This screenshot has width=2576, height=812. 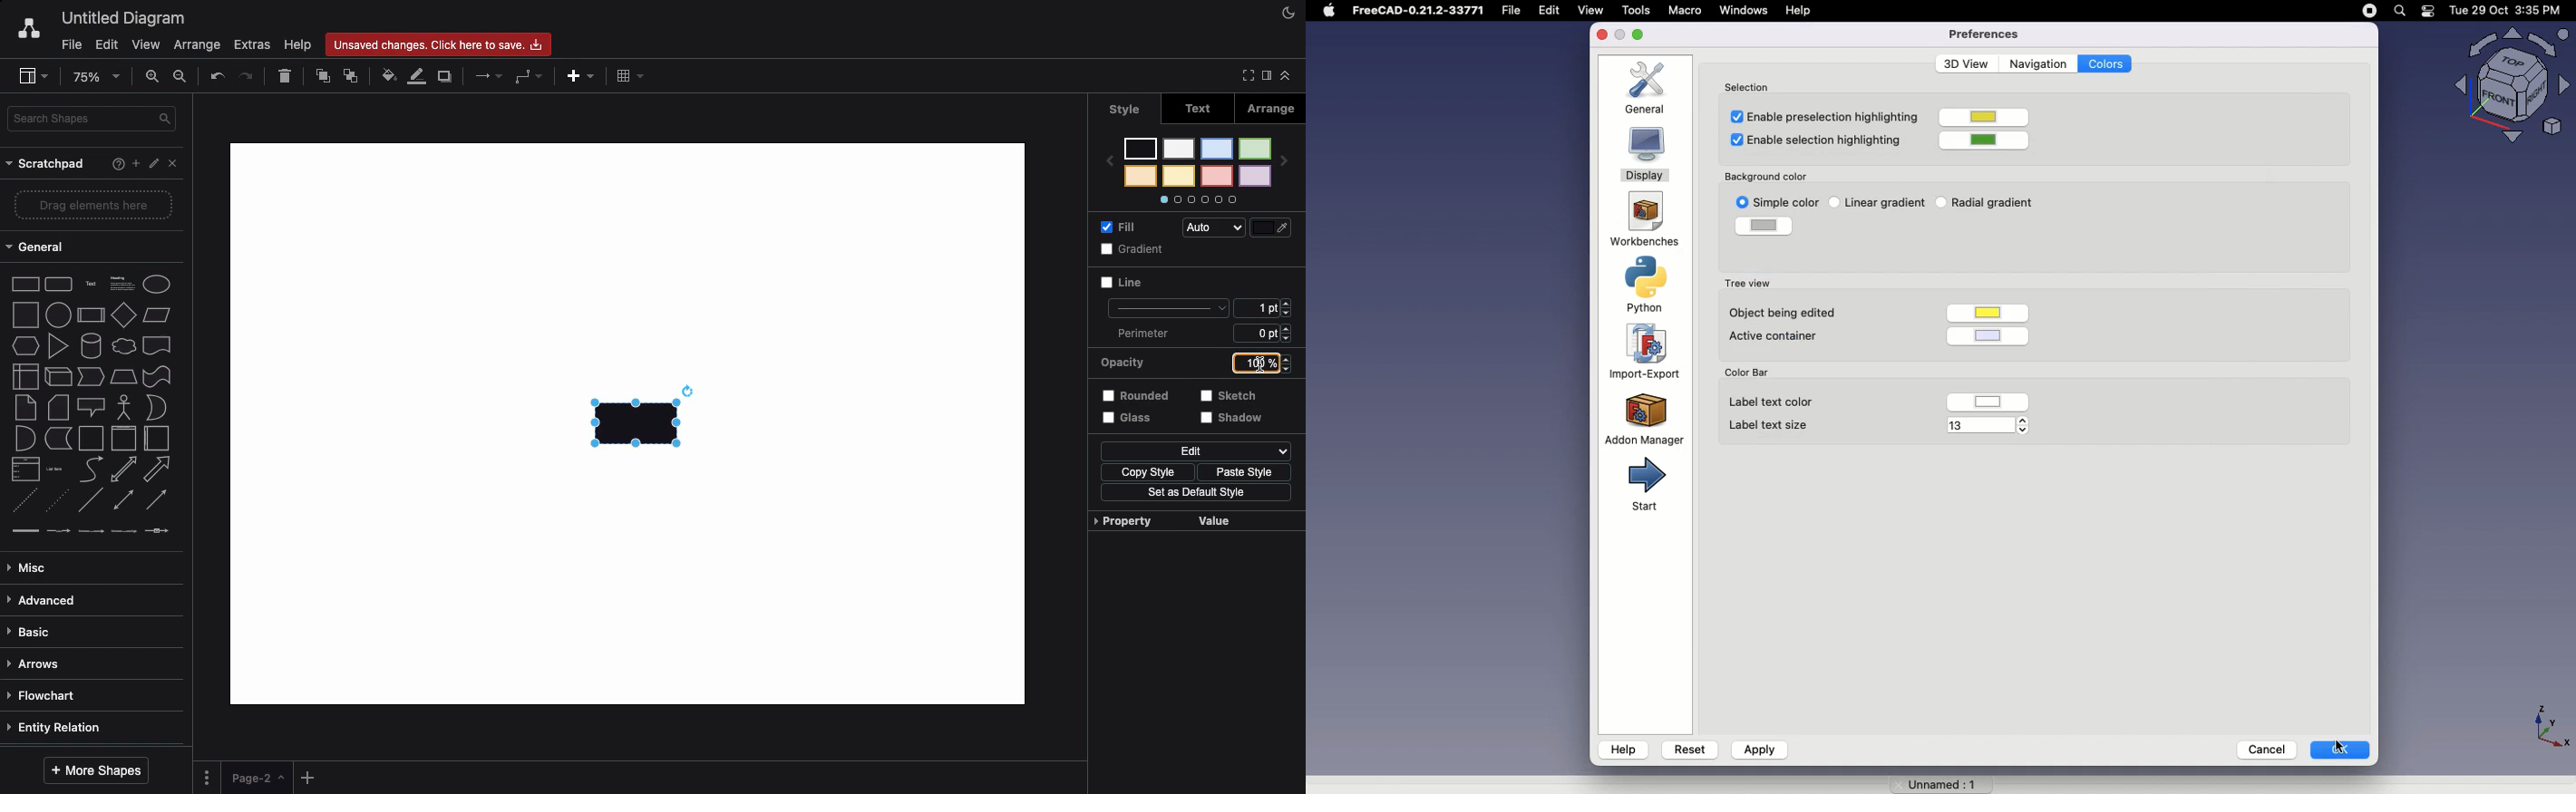 I want to click on pause, so click(x=2370, y=11).